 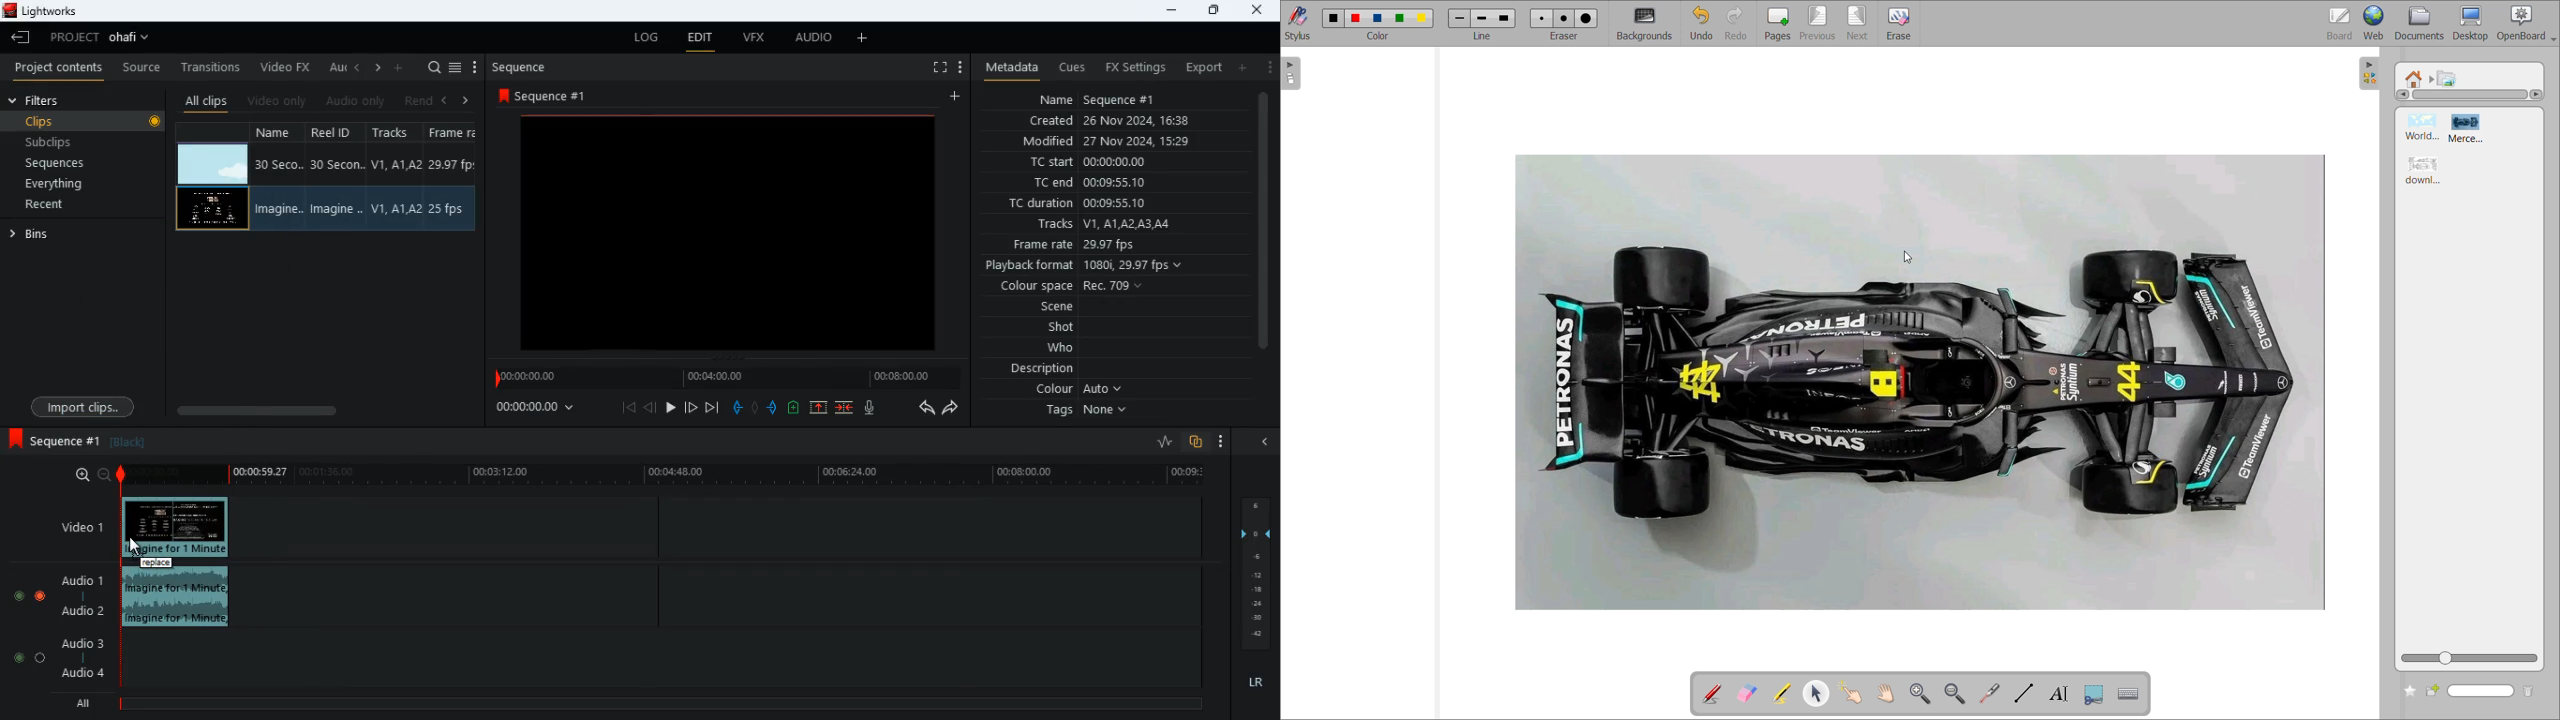 What do you see at coordinates (1259, 9) in the screenshot?
I see `close` at bounding box center [1259, 9].